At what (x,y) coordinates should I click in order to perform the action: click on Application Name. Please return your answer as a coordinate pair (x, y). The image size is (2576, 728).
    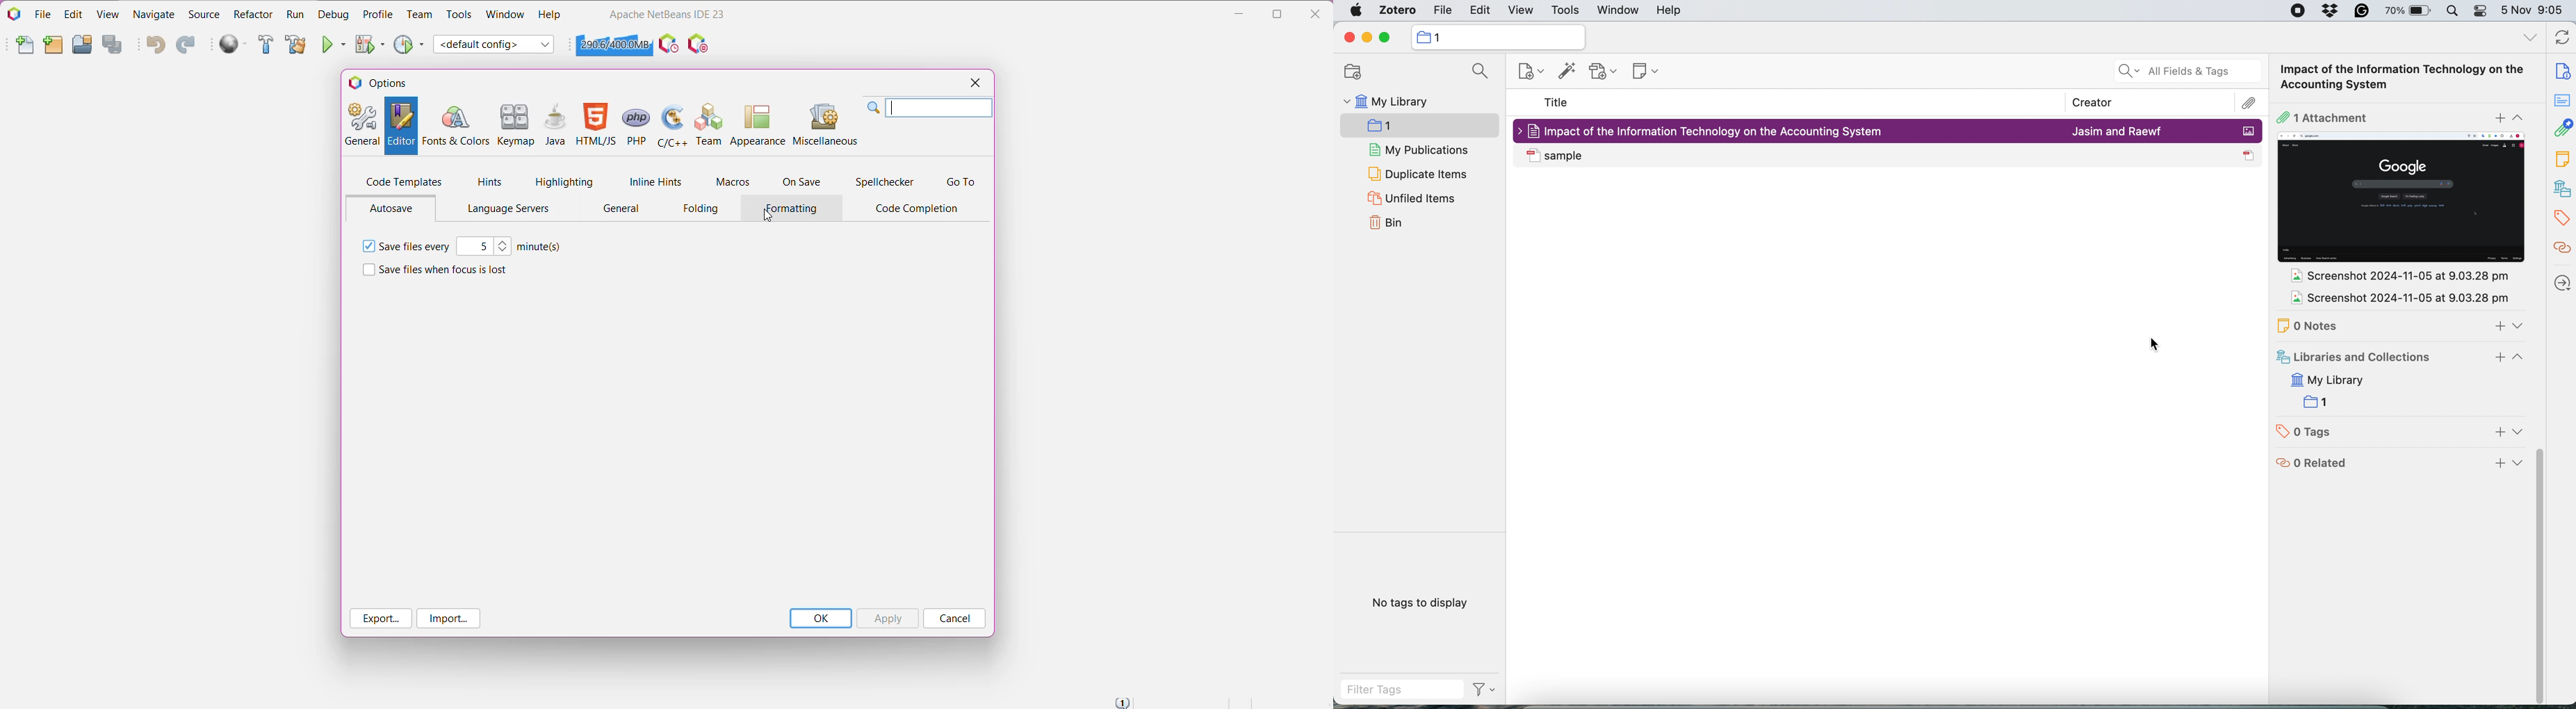
    Looking at the image, I should click on (667, 14).